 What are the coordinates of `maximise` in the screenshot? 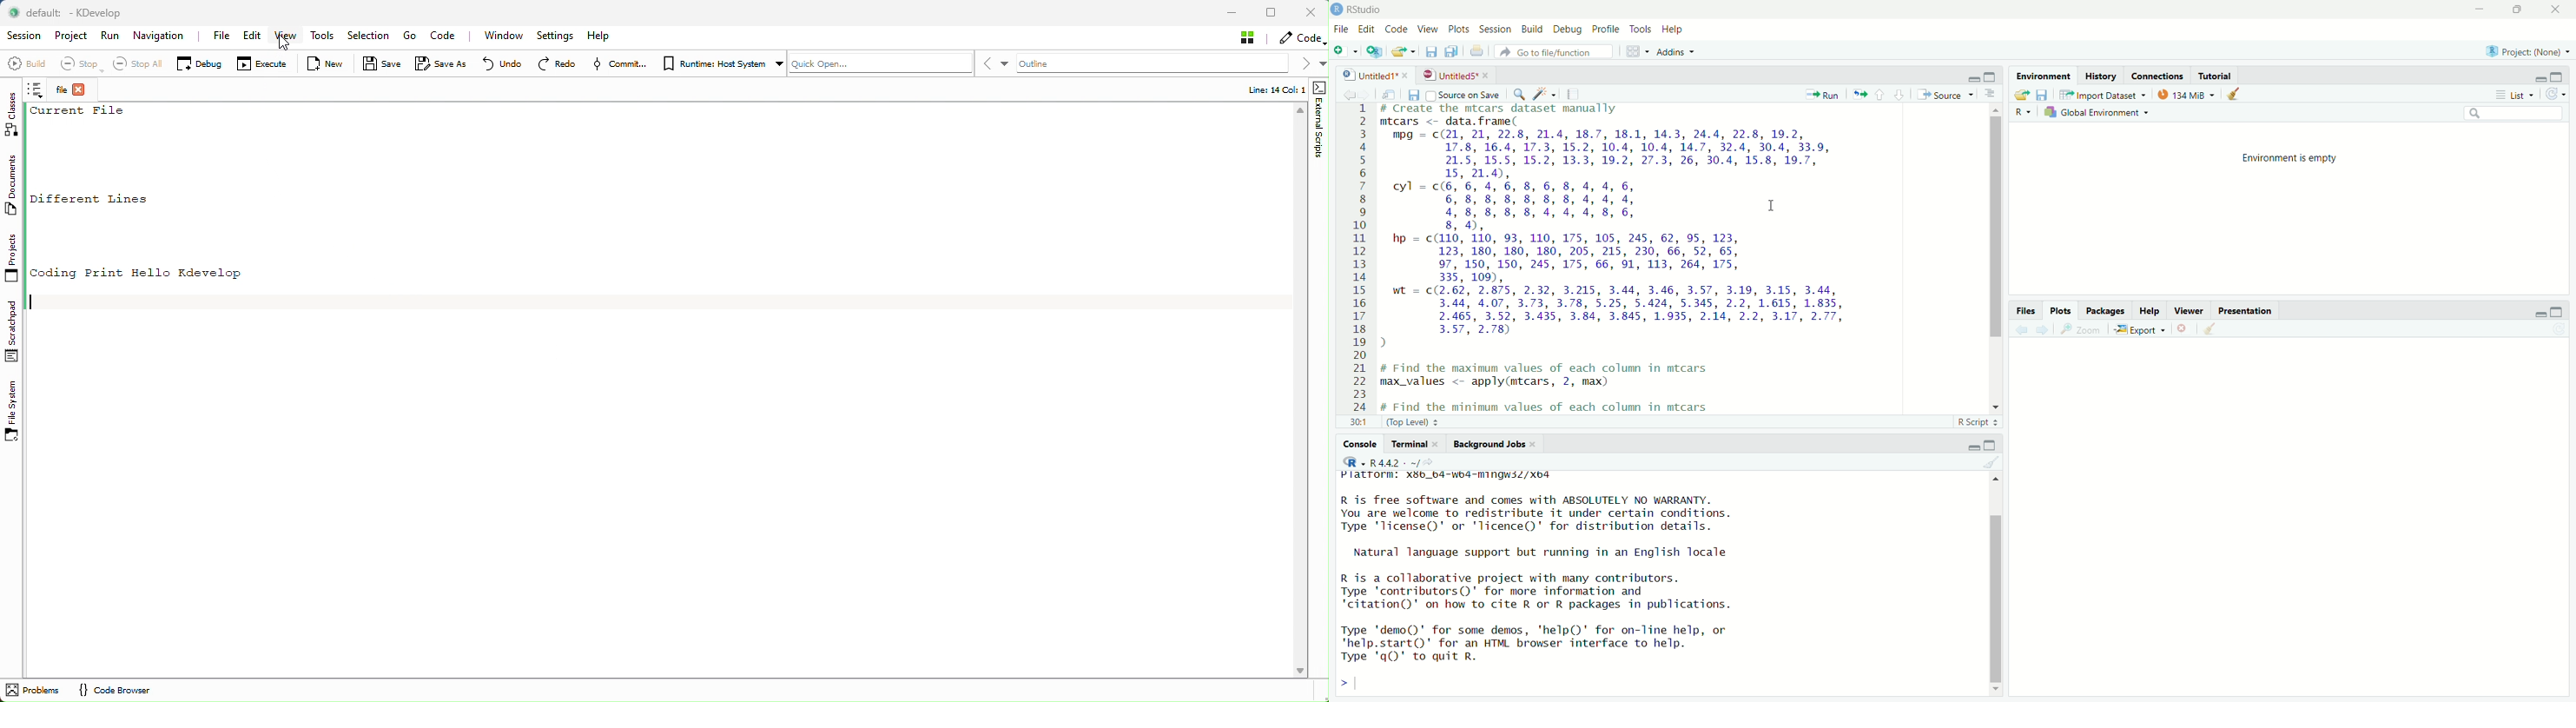 It's located at (1992, 76).